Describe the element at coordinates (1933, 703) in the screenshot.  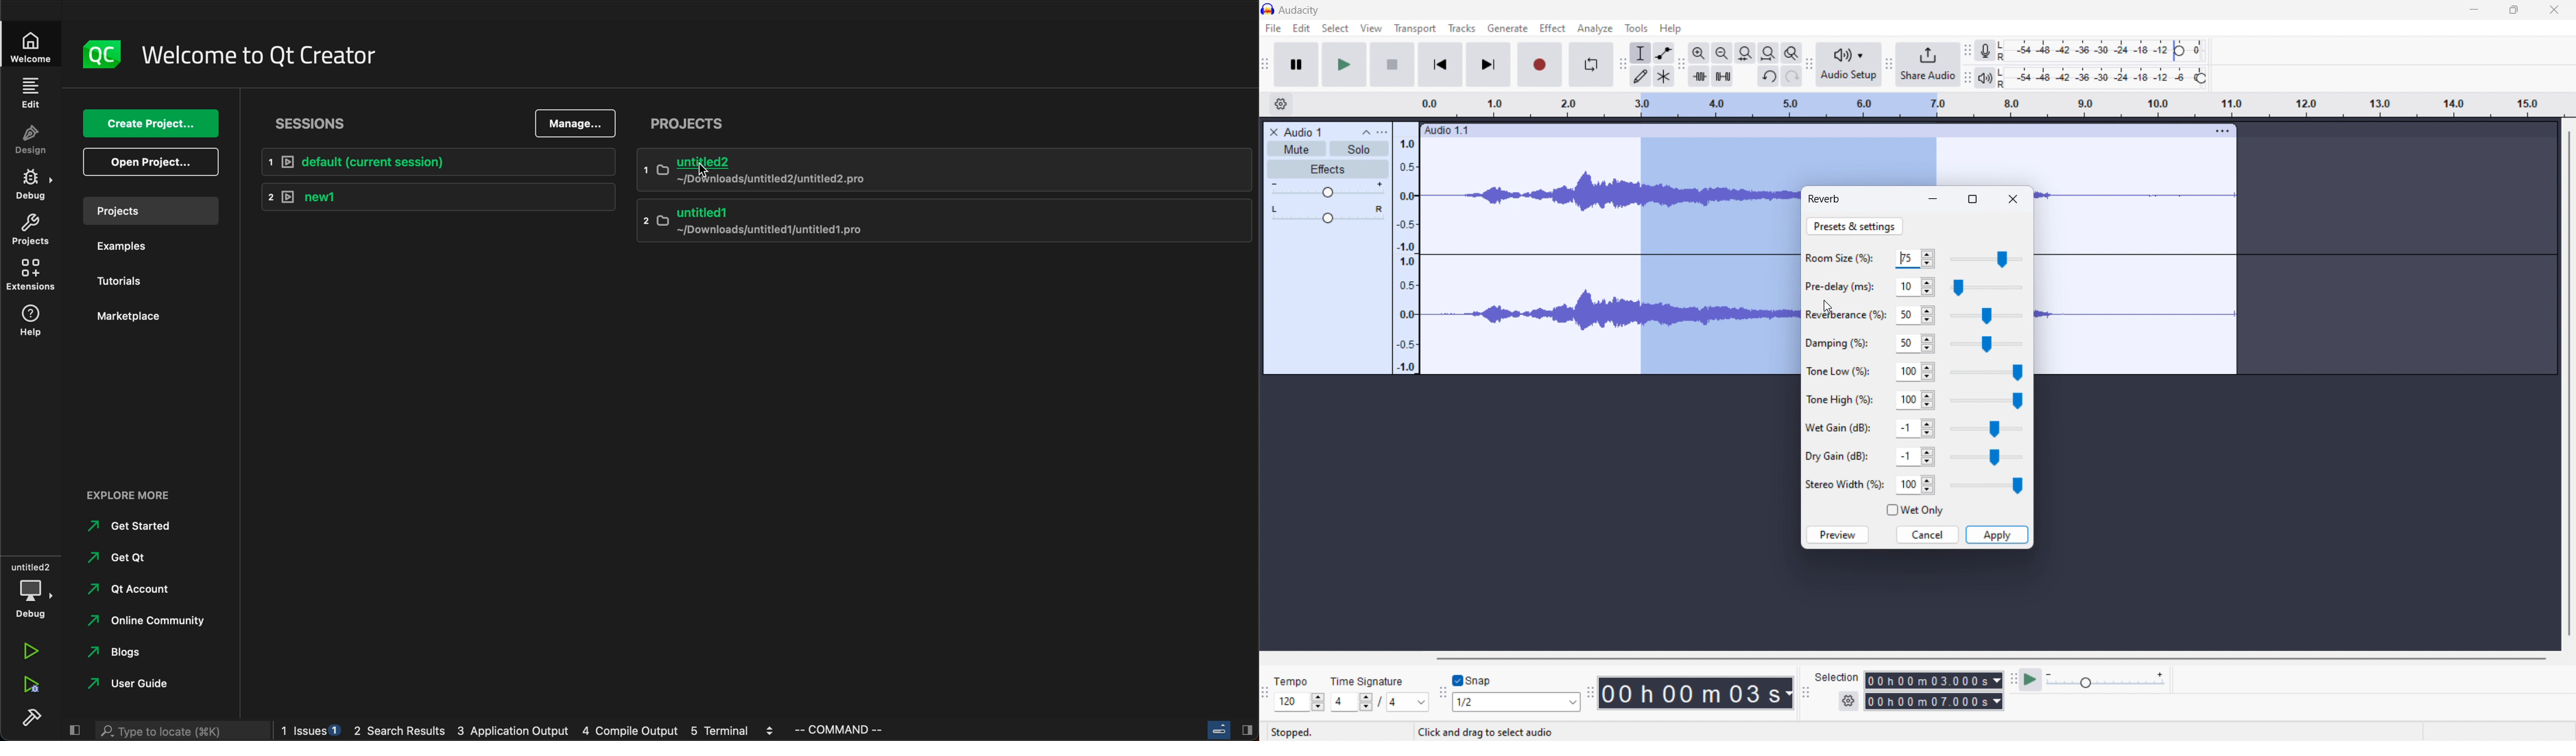
I see `00 h 00 m 07.000 s` at that location.